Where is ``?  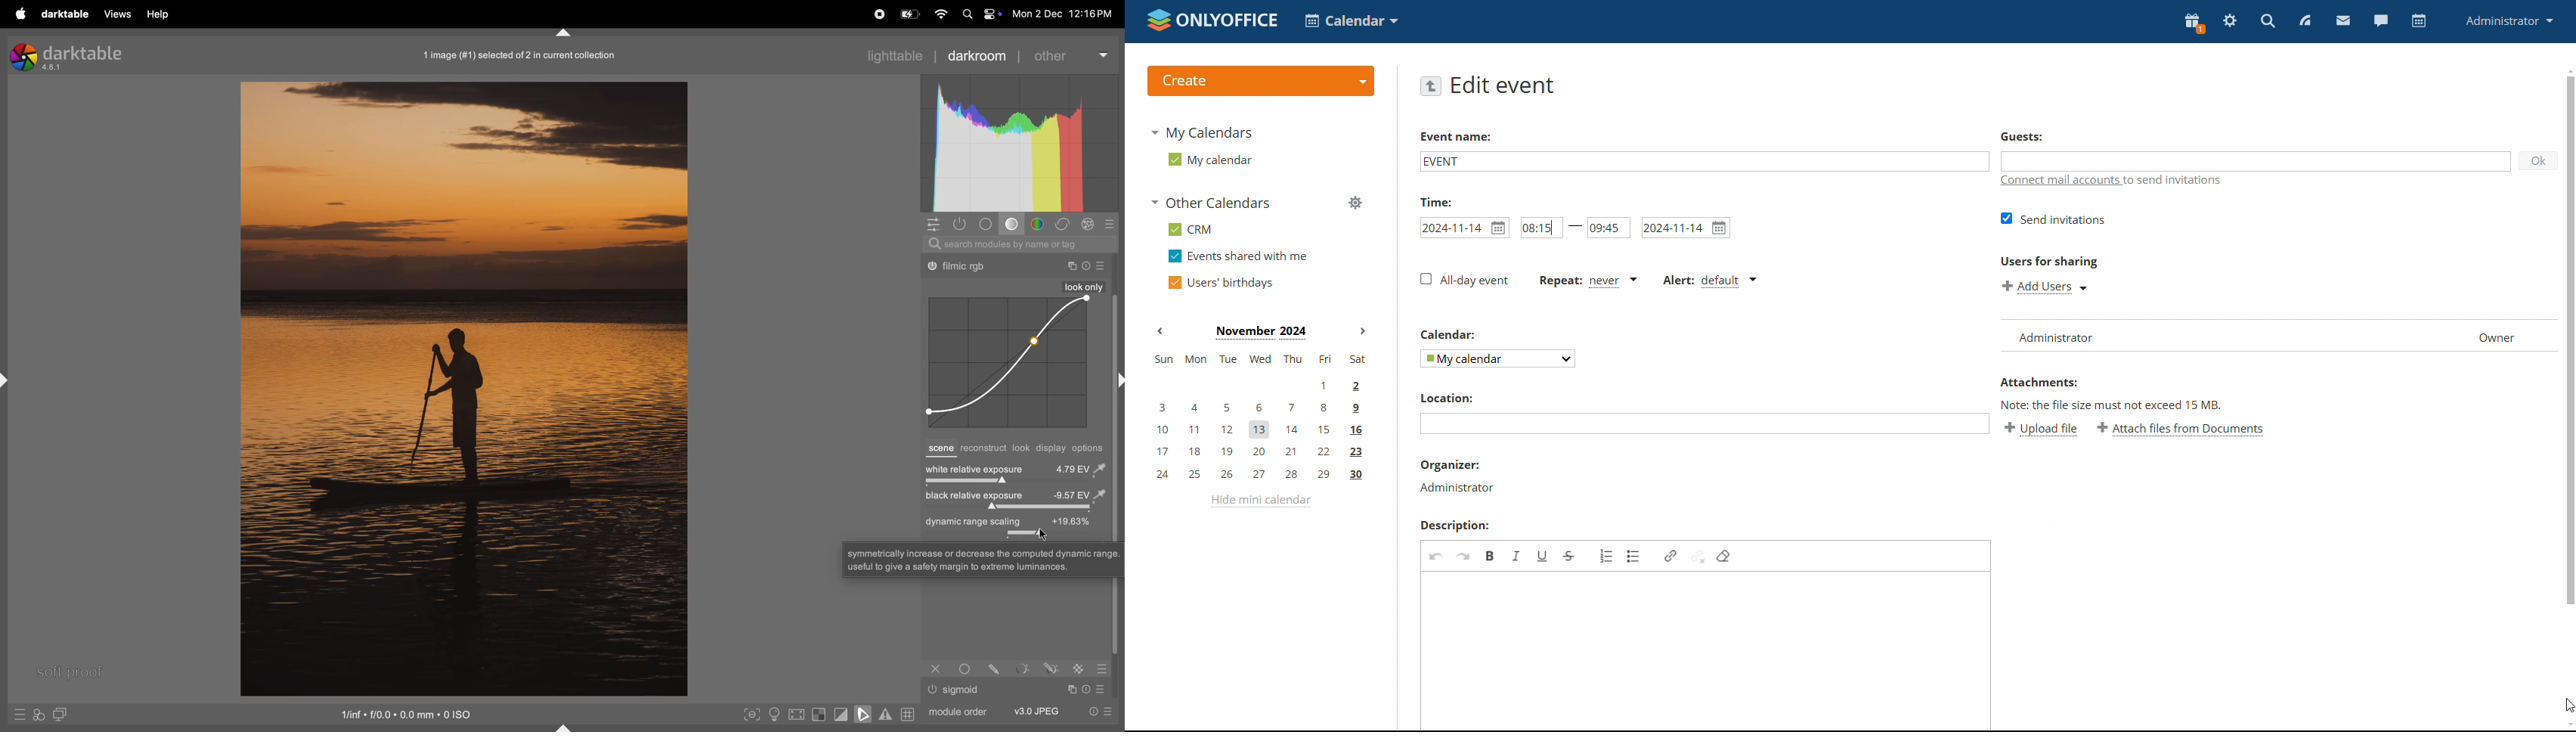  is located at coordinates (1085, 287).